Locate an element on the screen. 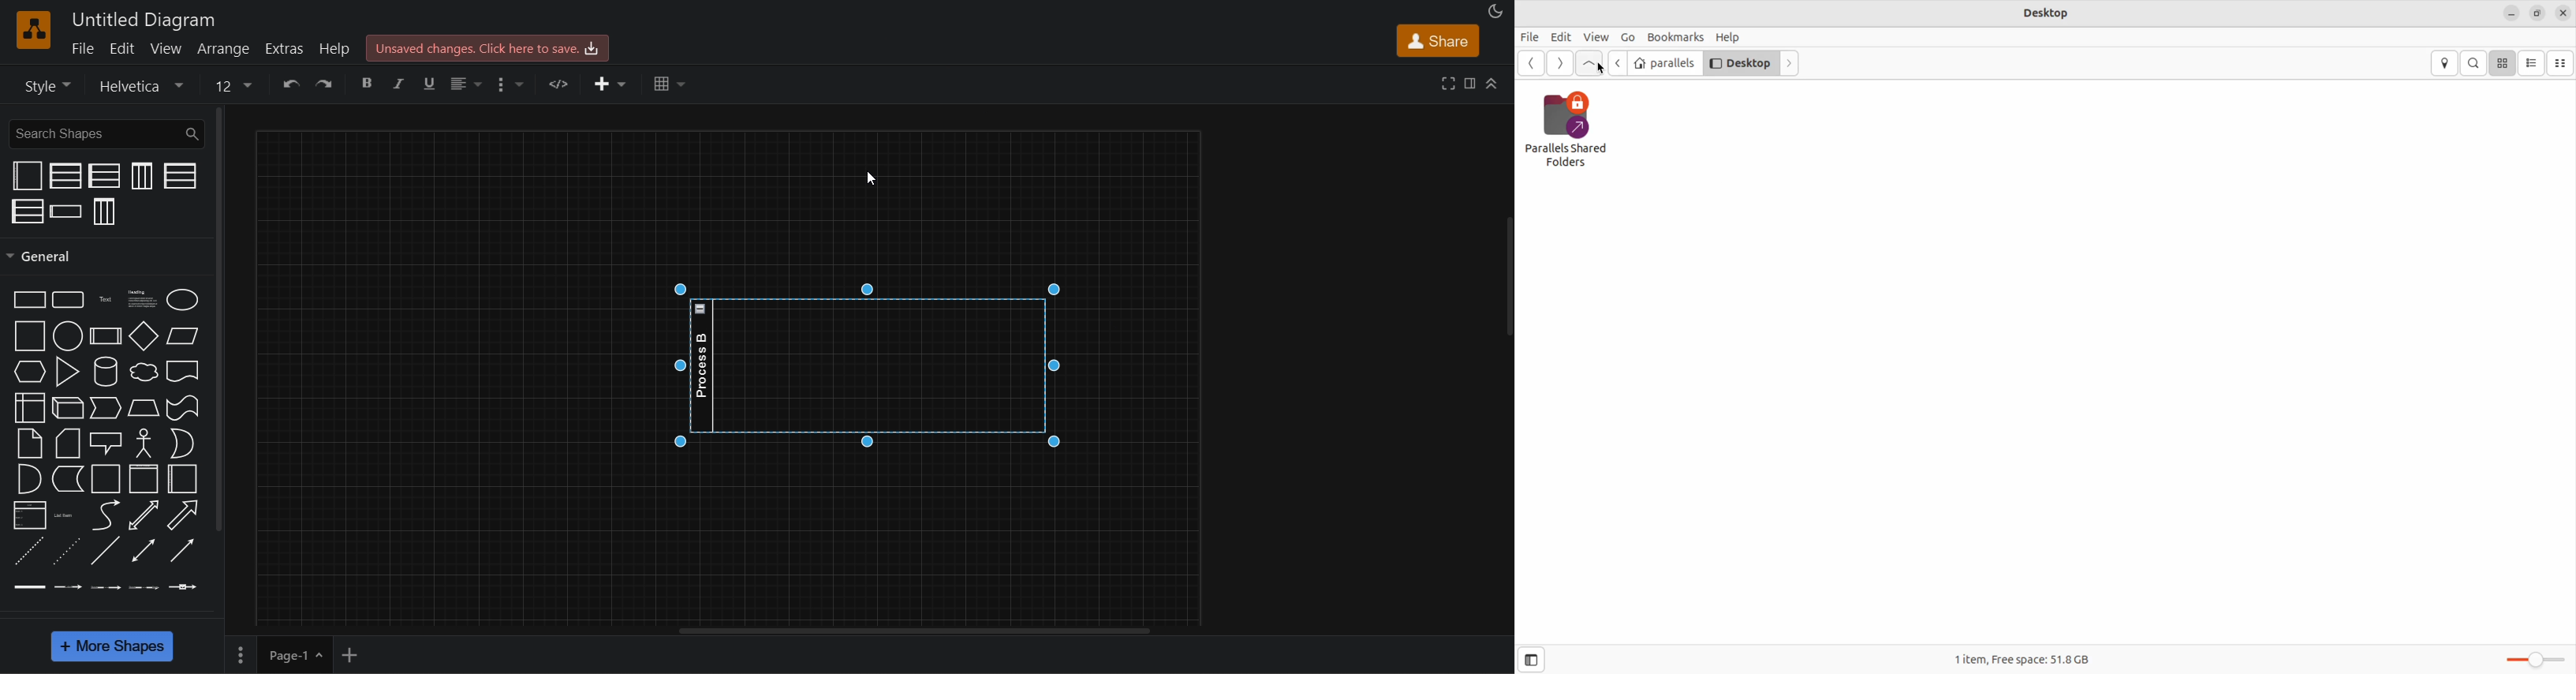  helvetica is located at coordinates (134, 87).